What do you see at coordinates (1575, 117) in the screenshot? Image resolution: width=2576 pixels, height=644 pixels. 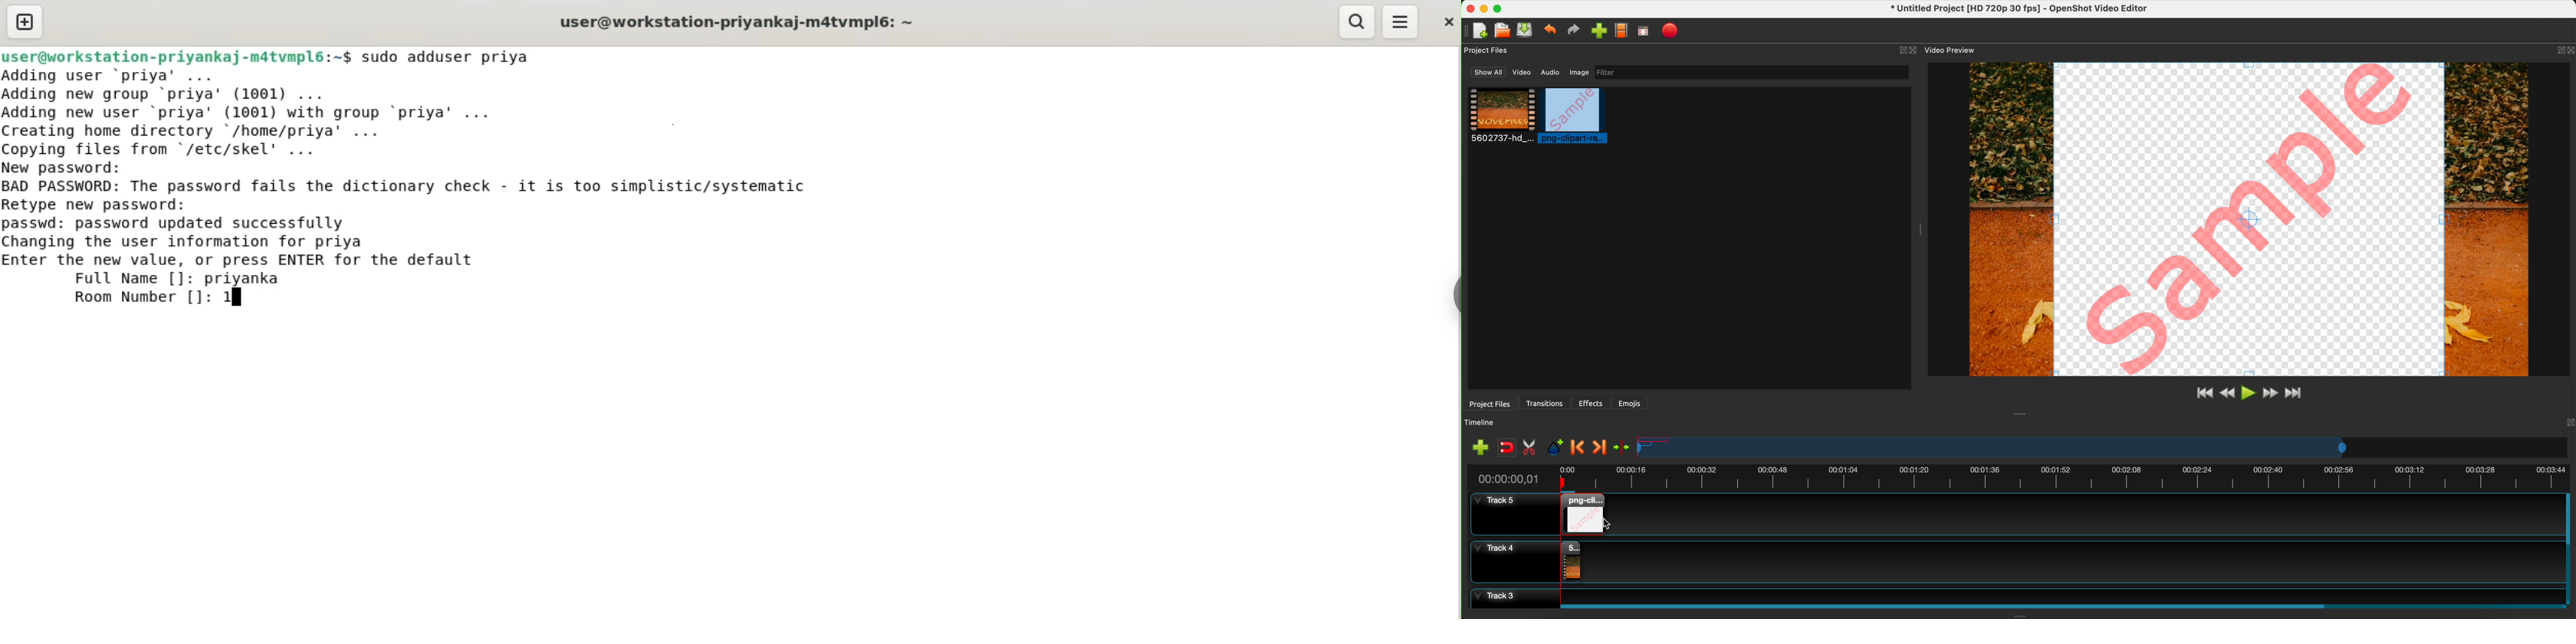 I see `click on image` at bounding box center [1575, 117].